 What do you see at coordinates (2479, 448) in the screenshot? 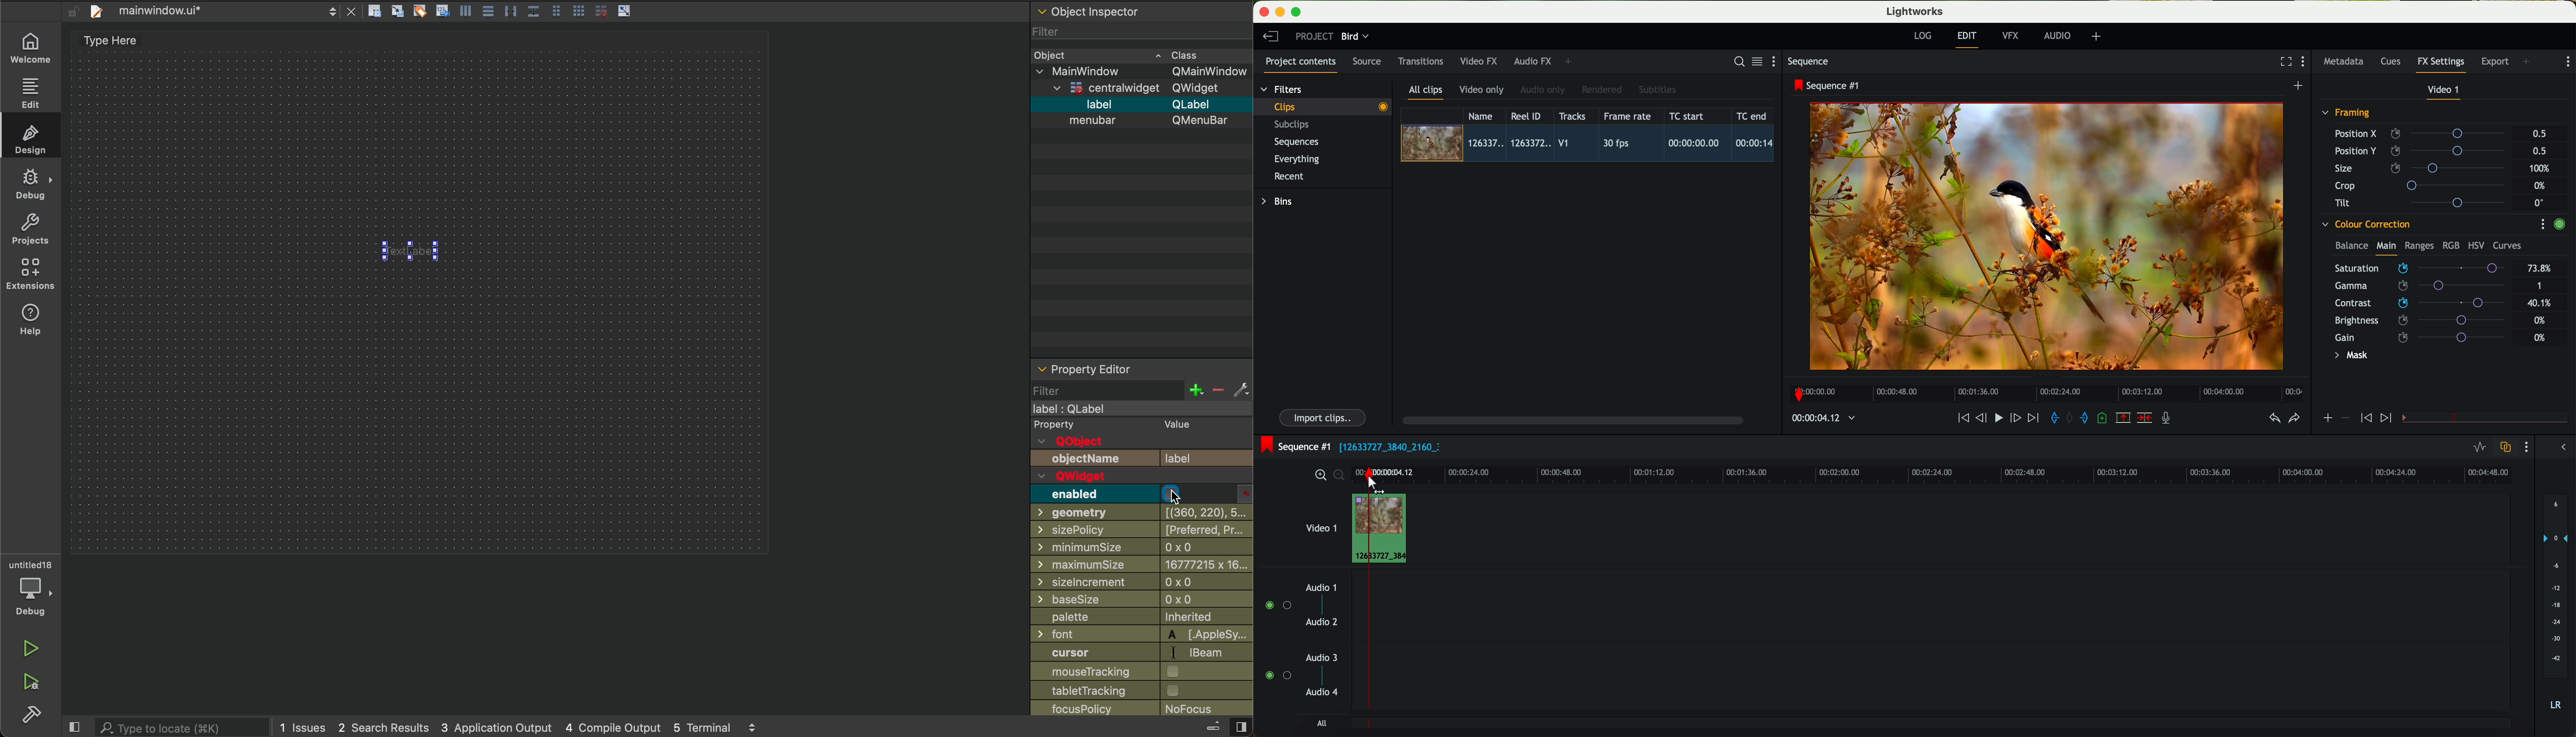
I see `toggle audio levels editing` at bounding box center [2479, 448].